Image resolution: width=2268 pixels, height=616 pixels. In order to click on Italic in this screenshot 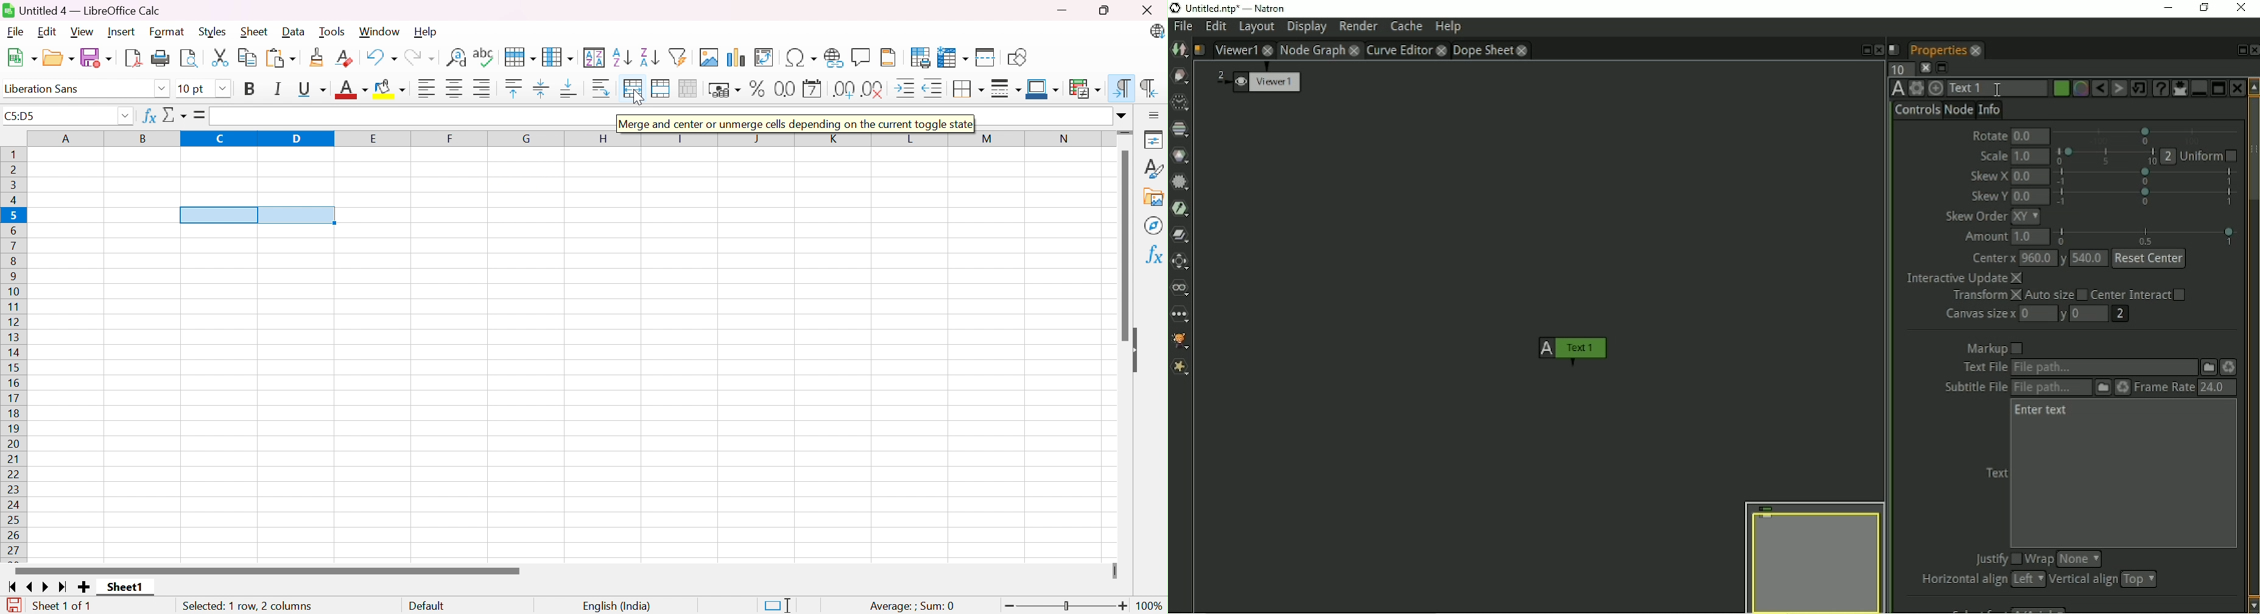, I will do `click(280, 88)`.